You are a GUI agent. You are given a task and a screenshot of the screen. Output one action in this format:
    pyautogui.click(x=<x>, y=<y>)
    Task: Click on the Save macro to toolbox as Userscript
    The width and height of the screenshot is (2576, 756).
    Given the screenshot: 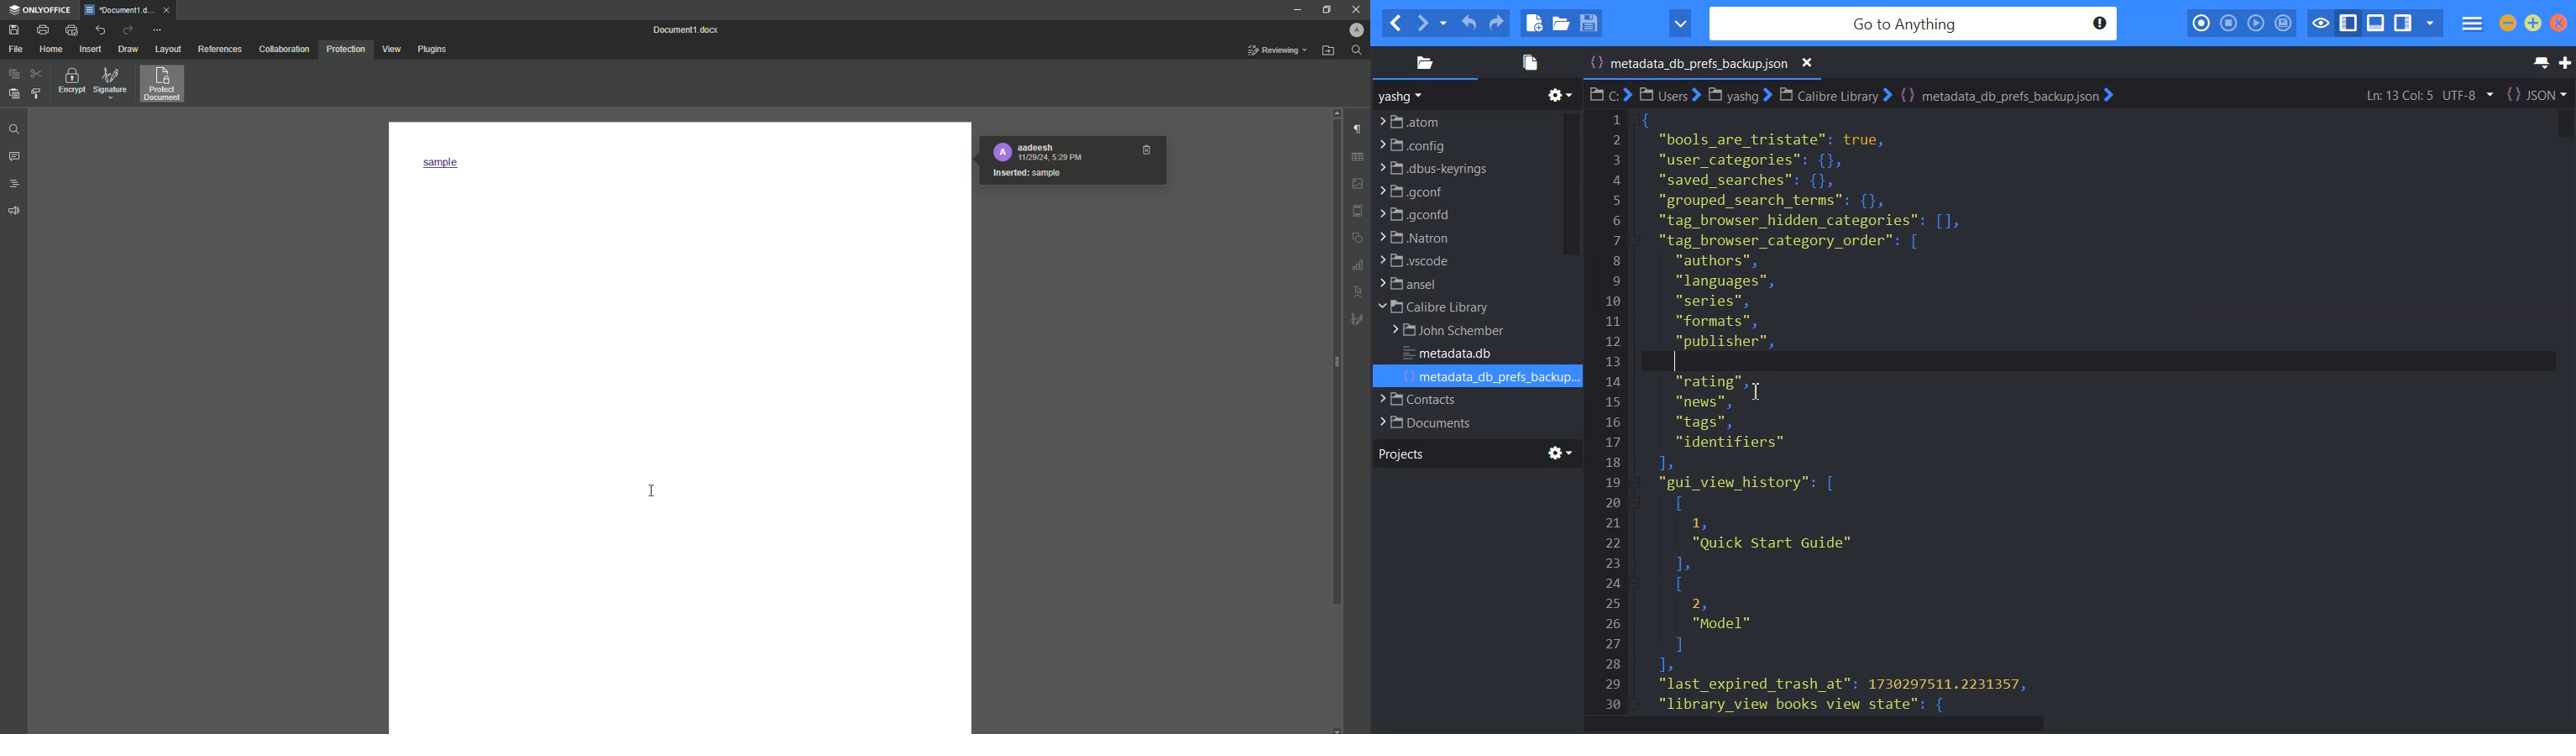 What is the action you would take?
    pyautogui.click(x=2284, y=23)
    